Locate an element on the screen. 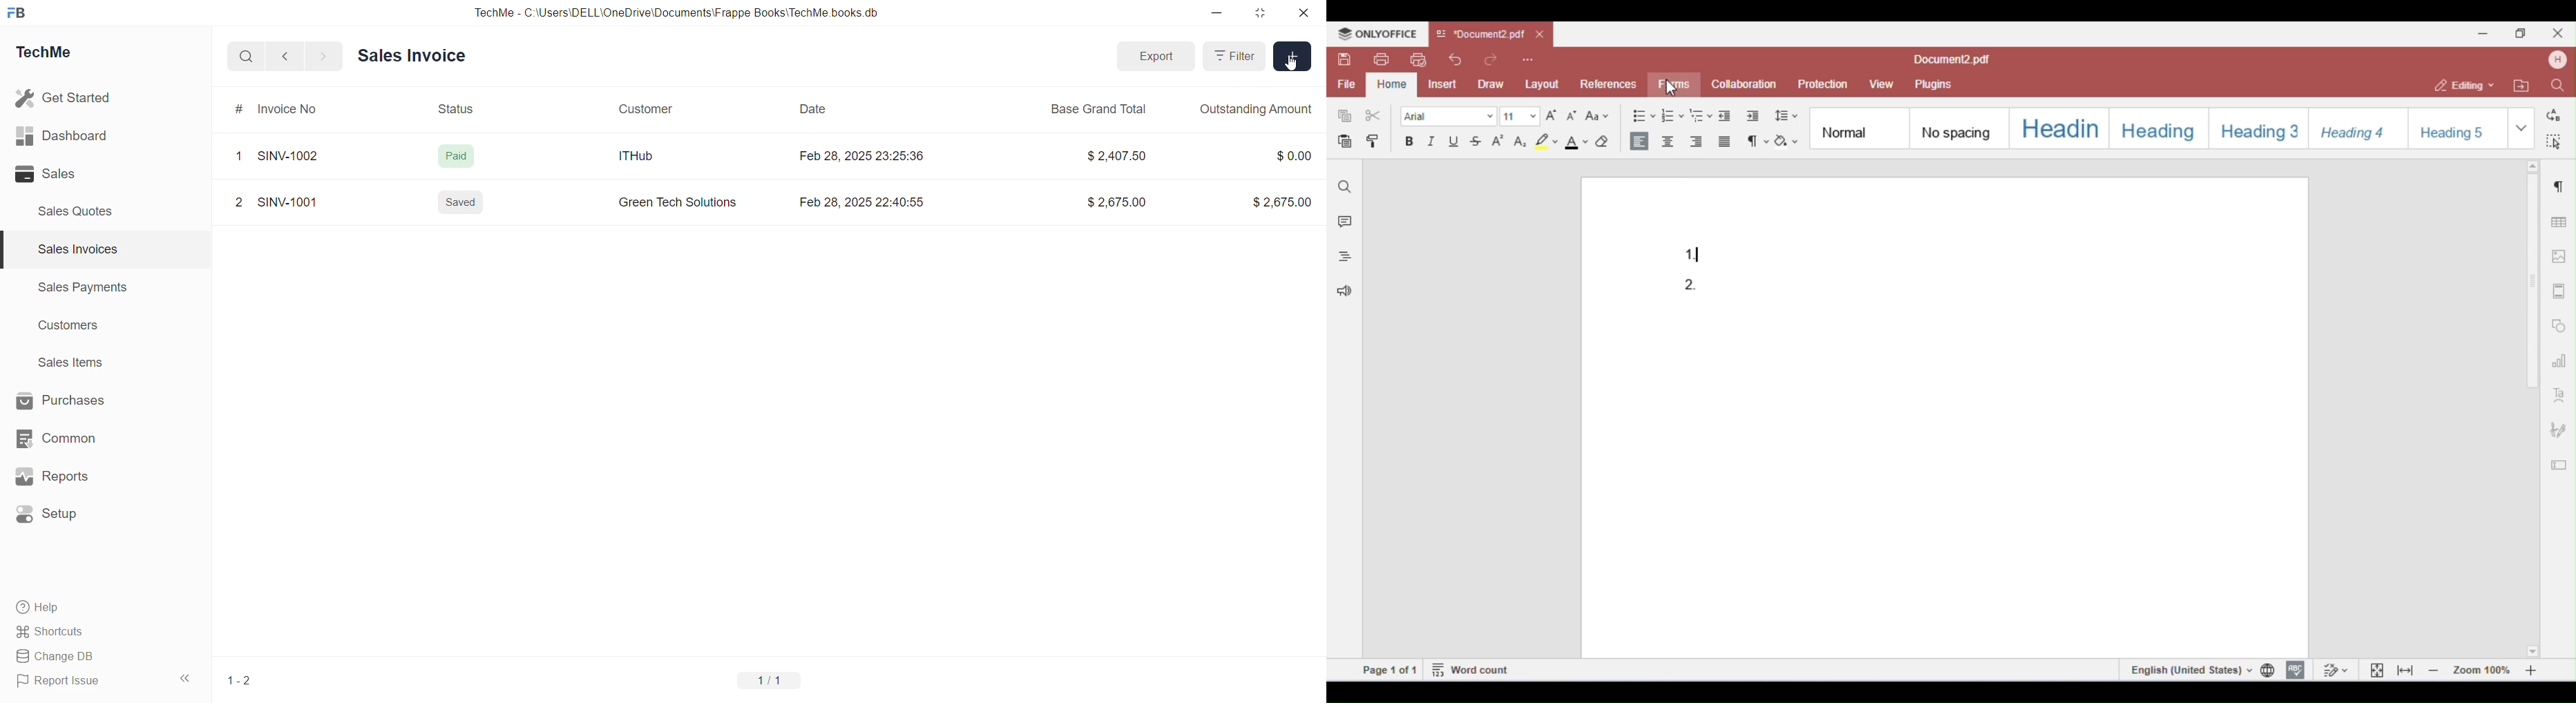 The width and height of the screenshot is (2576, 728). 1-2 is located at coordinates (247, 683).